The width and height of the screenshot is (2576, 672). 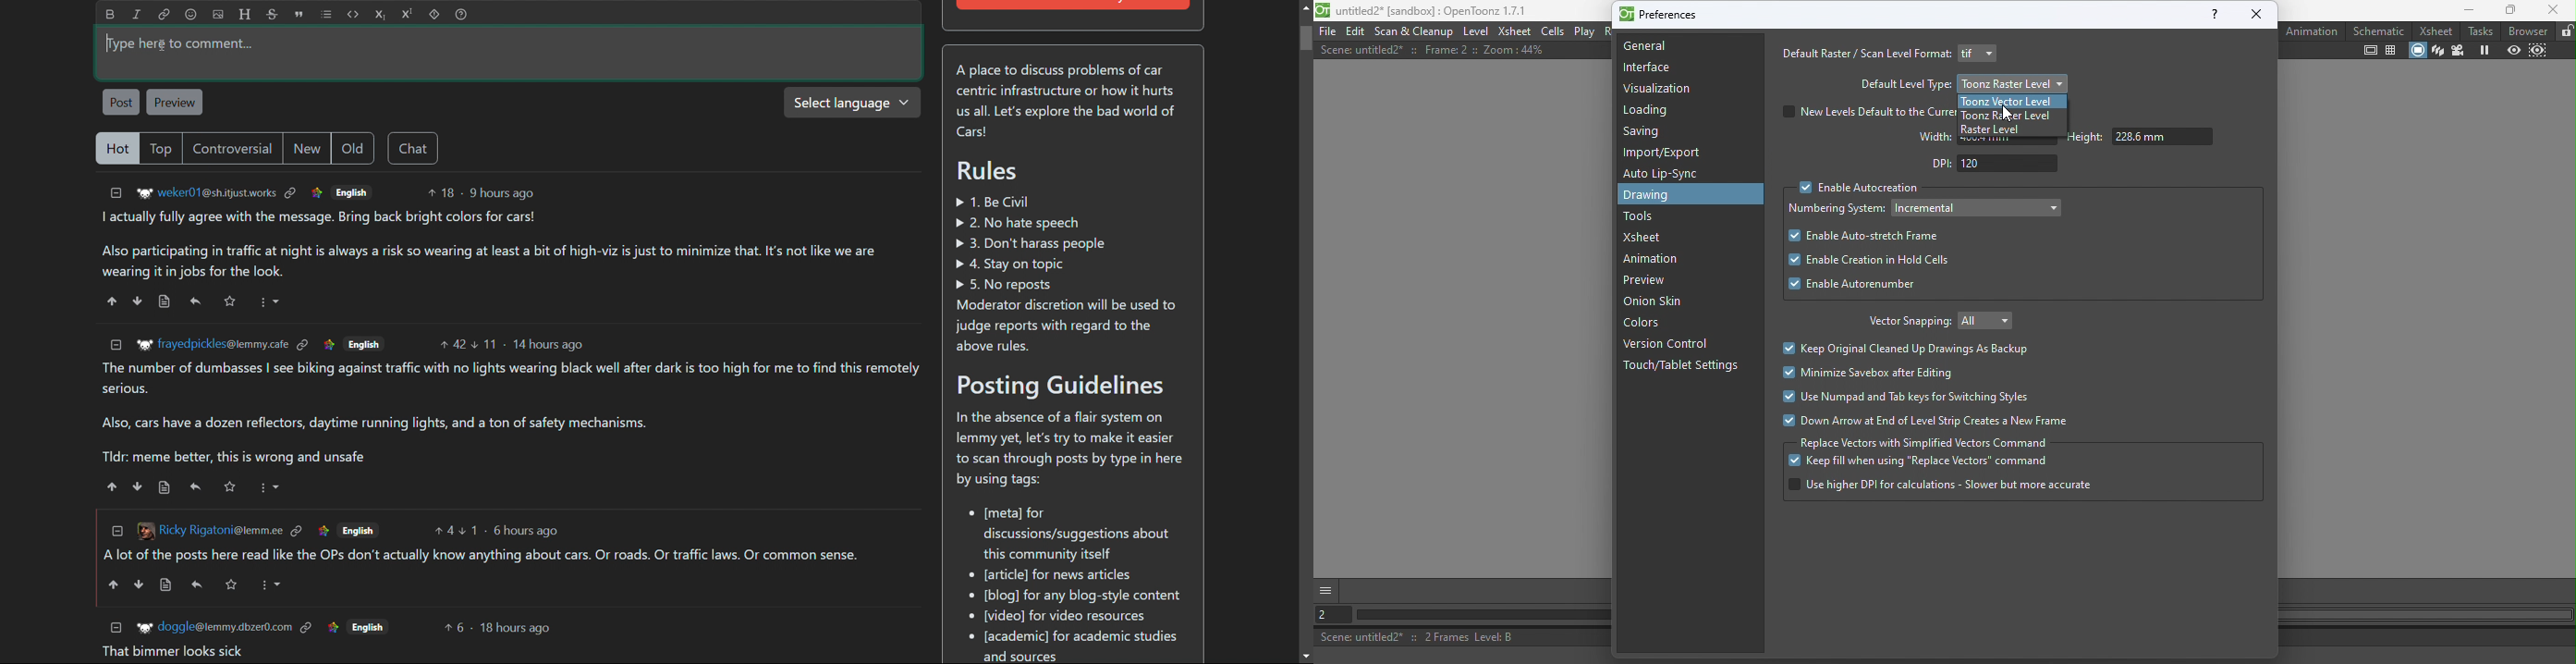 What do you see at coordinates (2511, 52) in the screenshot?
I see `Preview` at bounding box center [2511, 52].